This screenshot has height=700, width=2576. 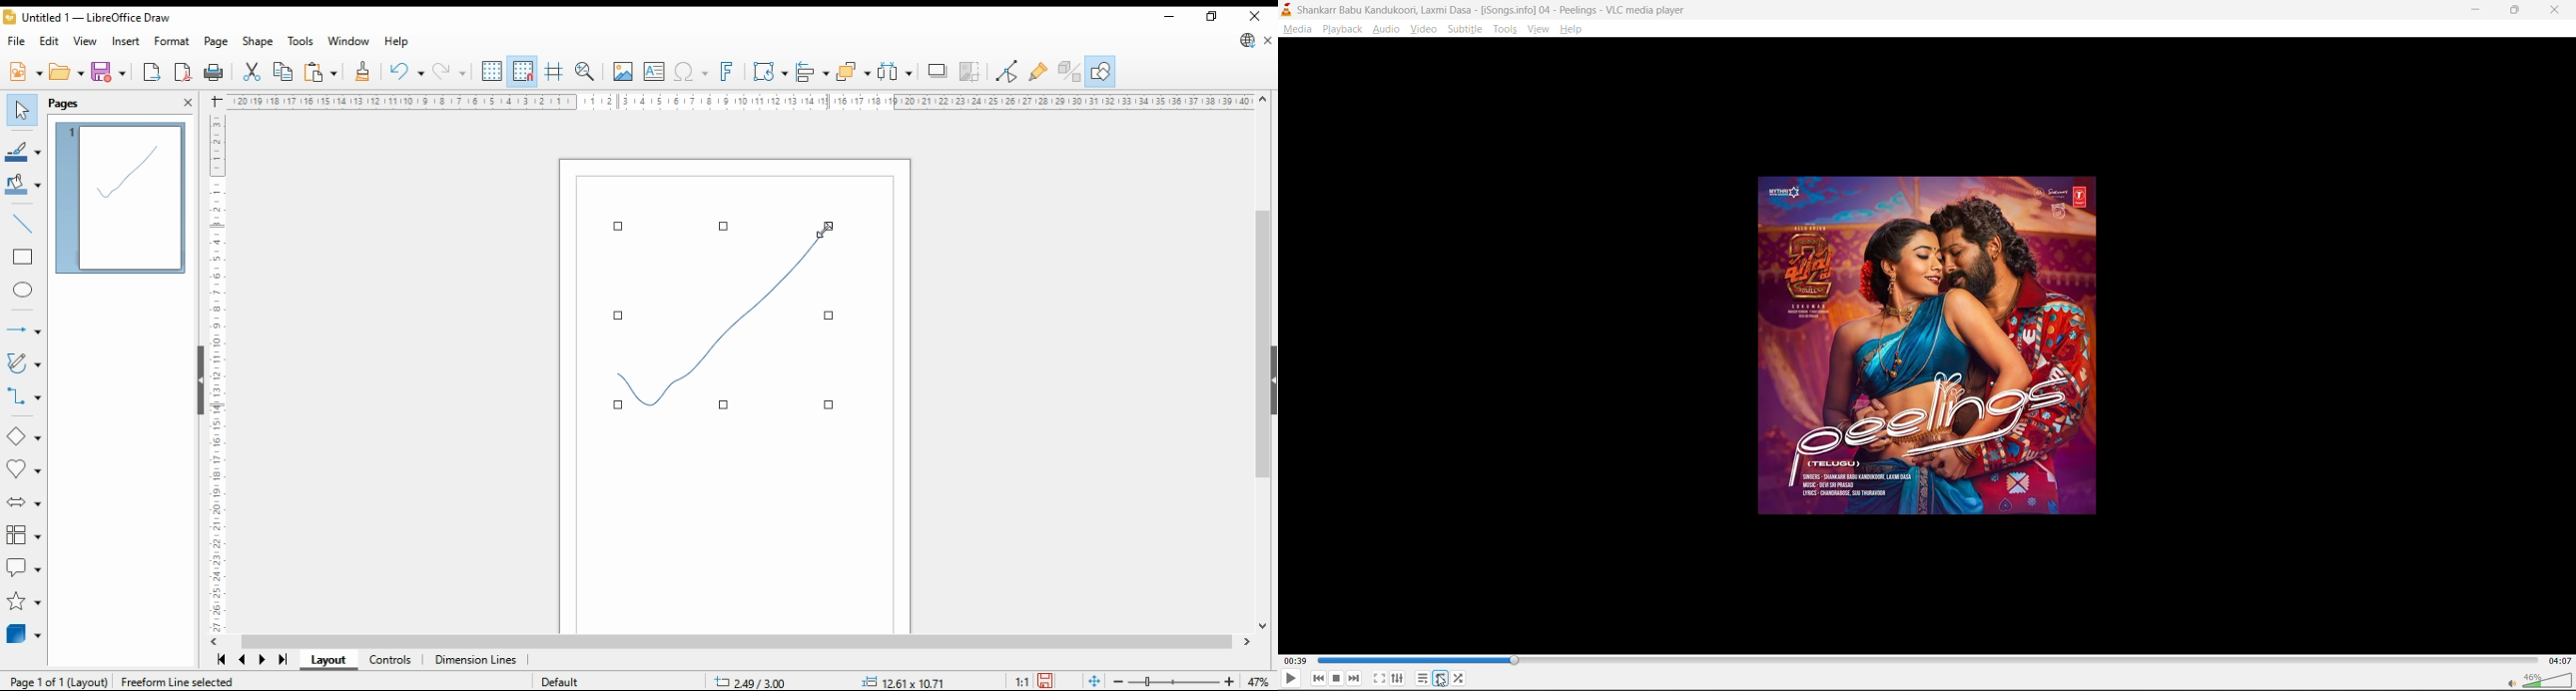 What do you see at coordinates (1467, 30) in the screenshot?
I see `subtitle` at bounding box center [1467, 30].